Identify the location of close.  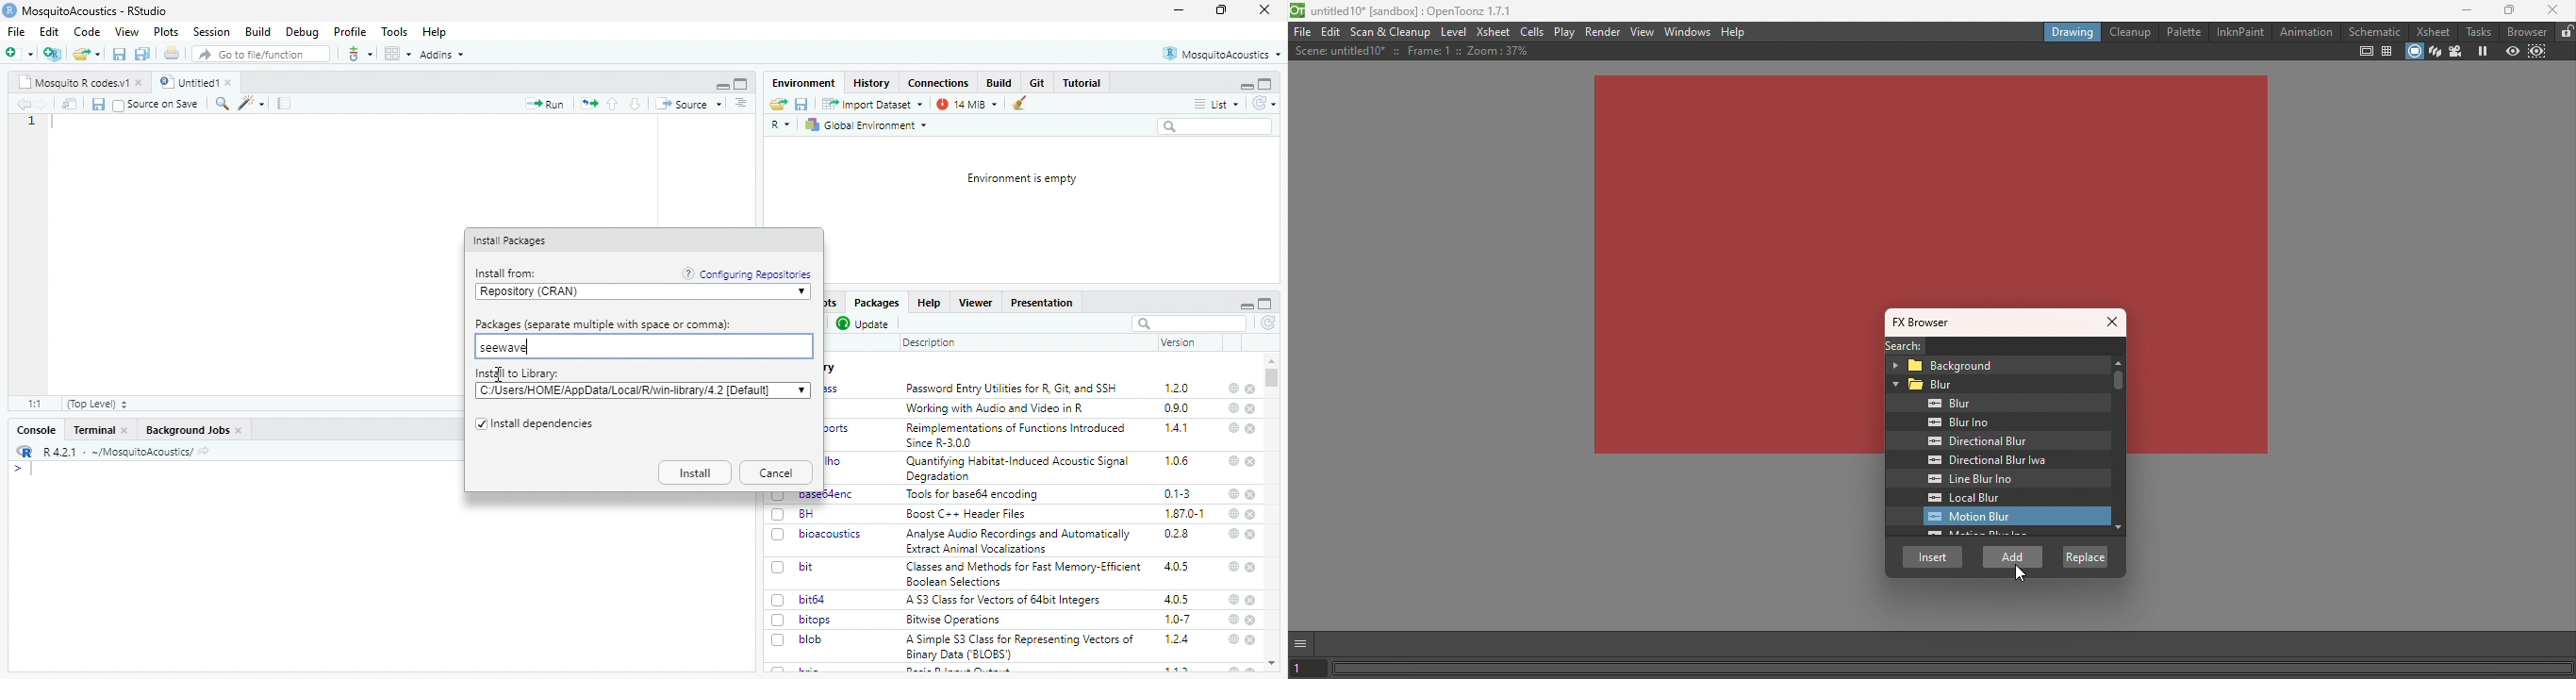
(1251, 640).